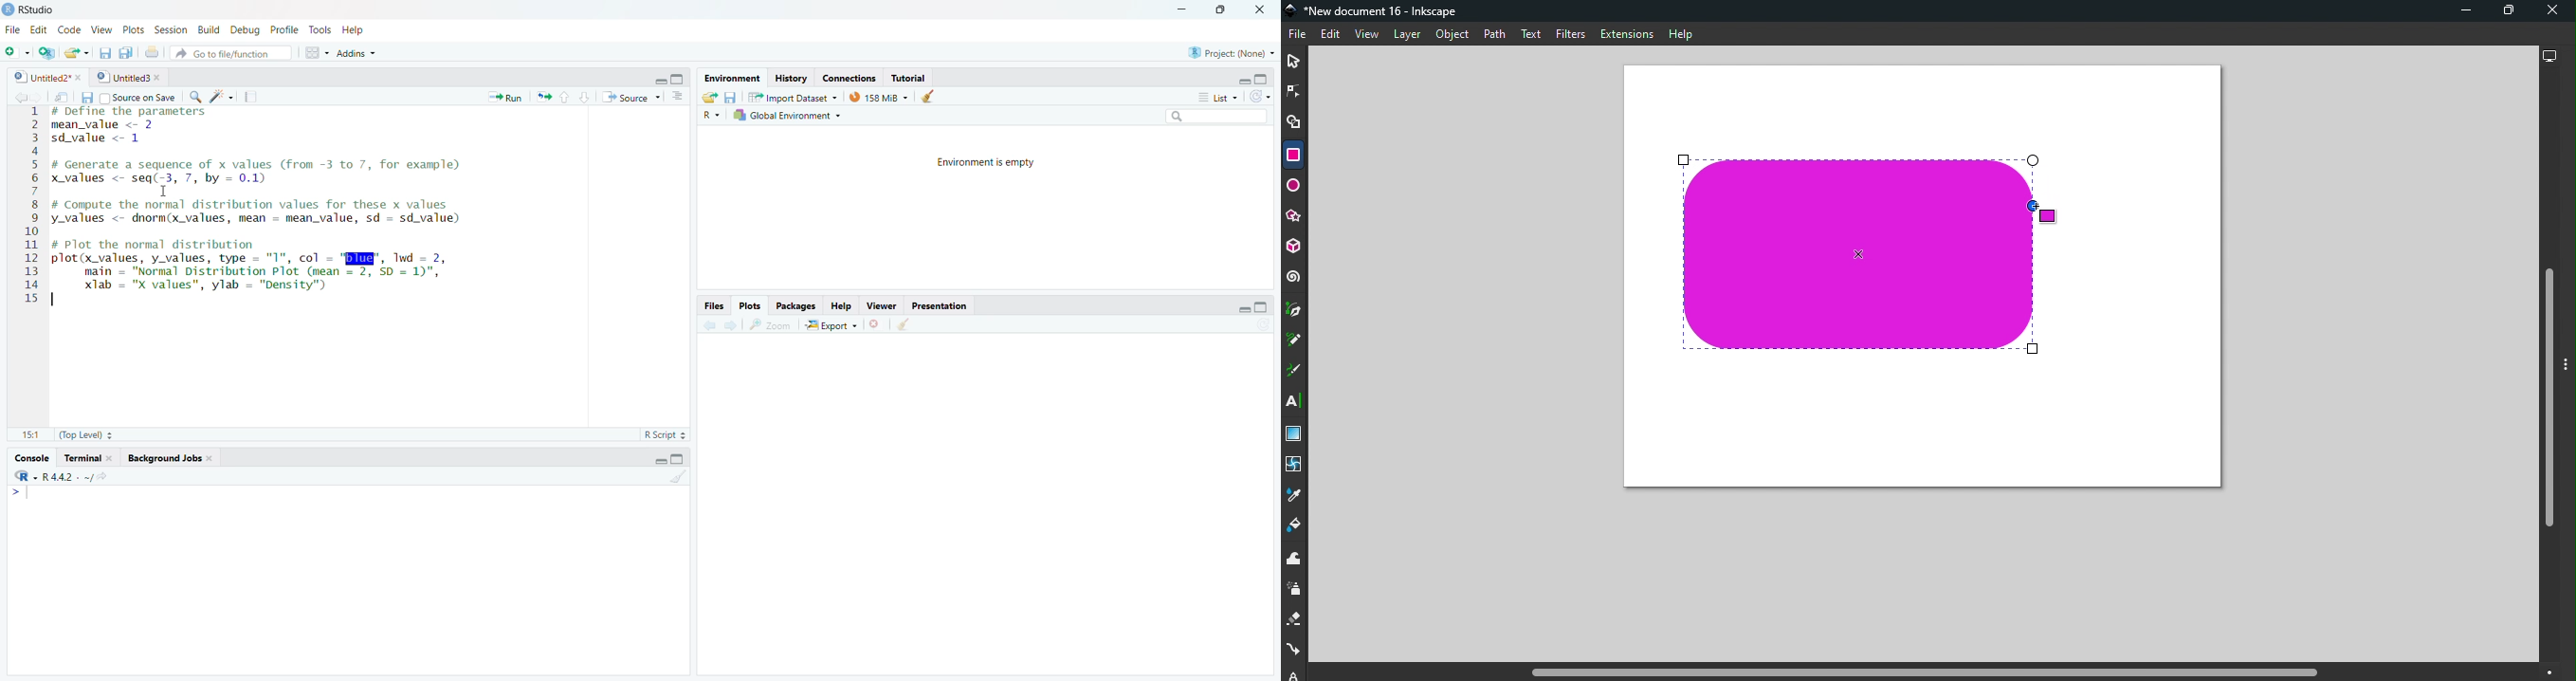 Image resolution: width=2576 pixels, height=700 pixels. I want to click on remove current viewer, so click(876, 324).